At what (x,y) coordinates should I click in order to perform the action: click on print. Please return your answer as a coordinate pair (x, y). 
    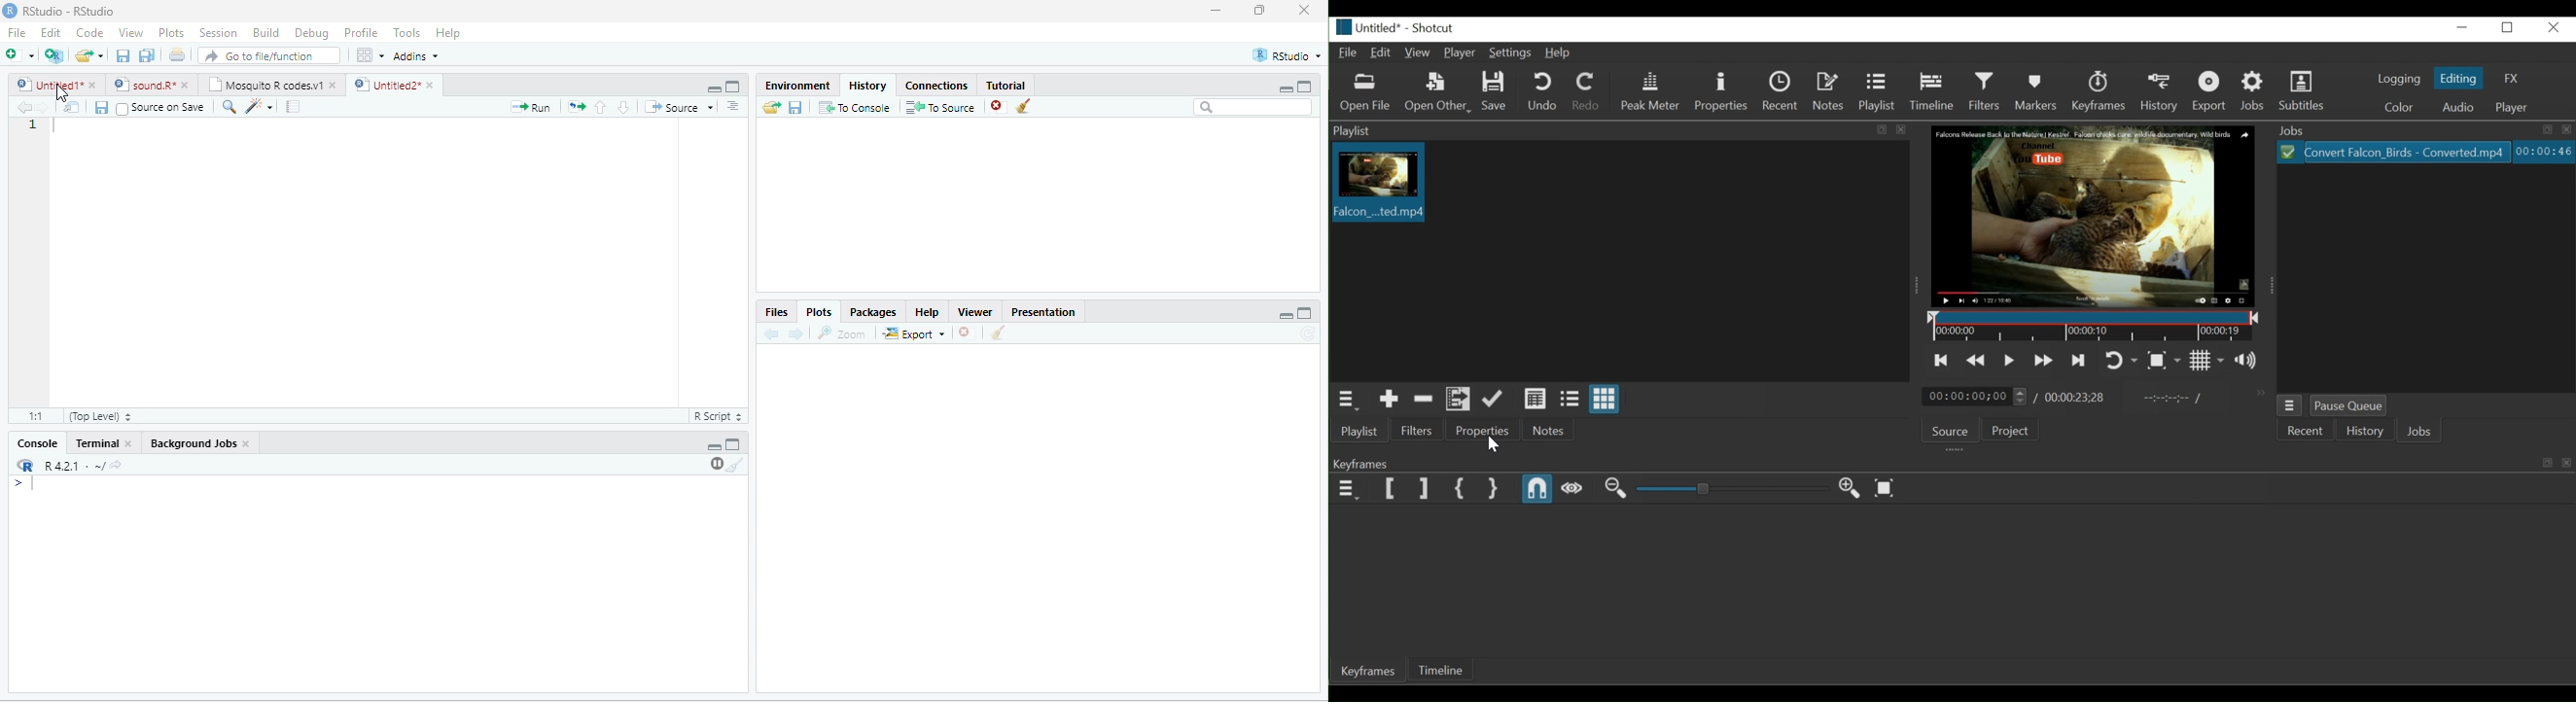
    Looking at the image, I should click on (176, 54).